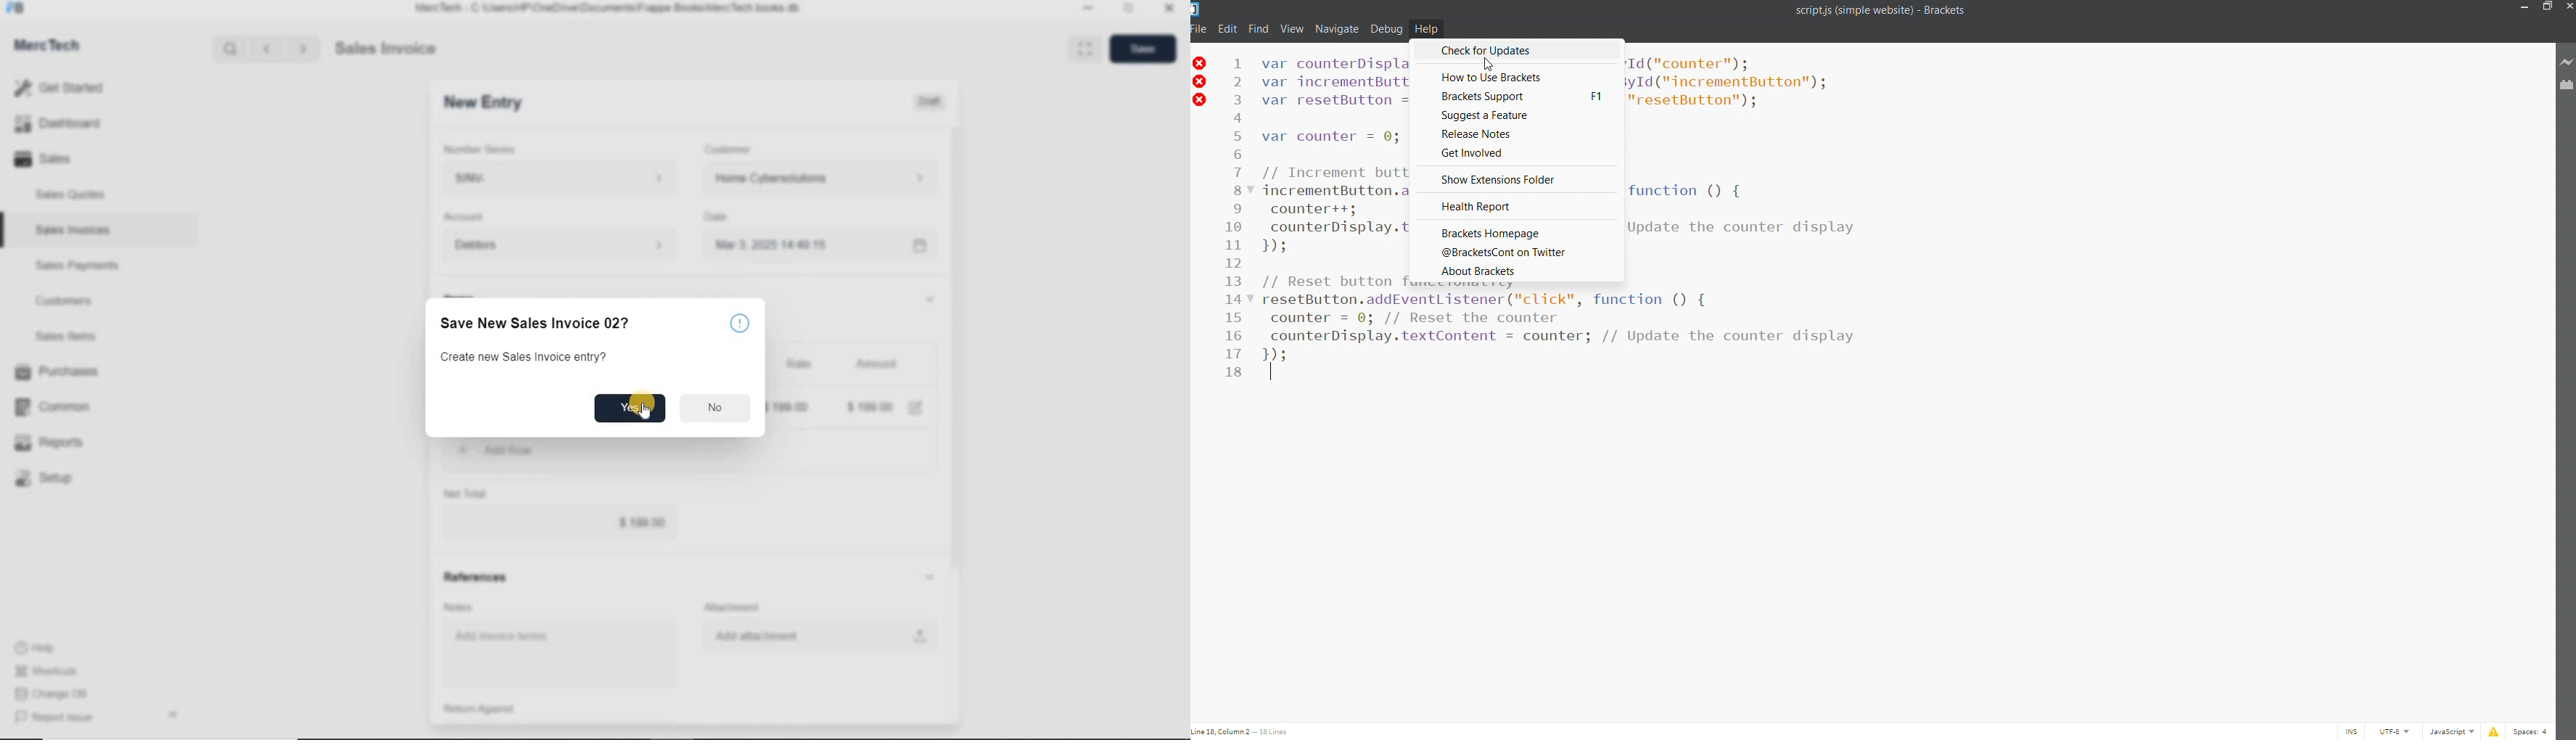 This screenshot has height=756, width=2576. What do you see at coordinates (2532, 732) in the screenshot?
I see `space count ` at bounding box center [2532, 732].